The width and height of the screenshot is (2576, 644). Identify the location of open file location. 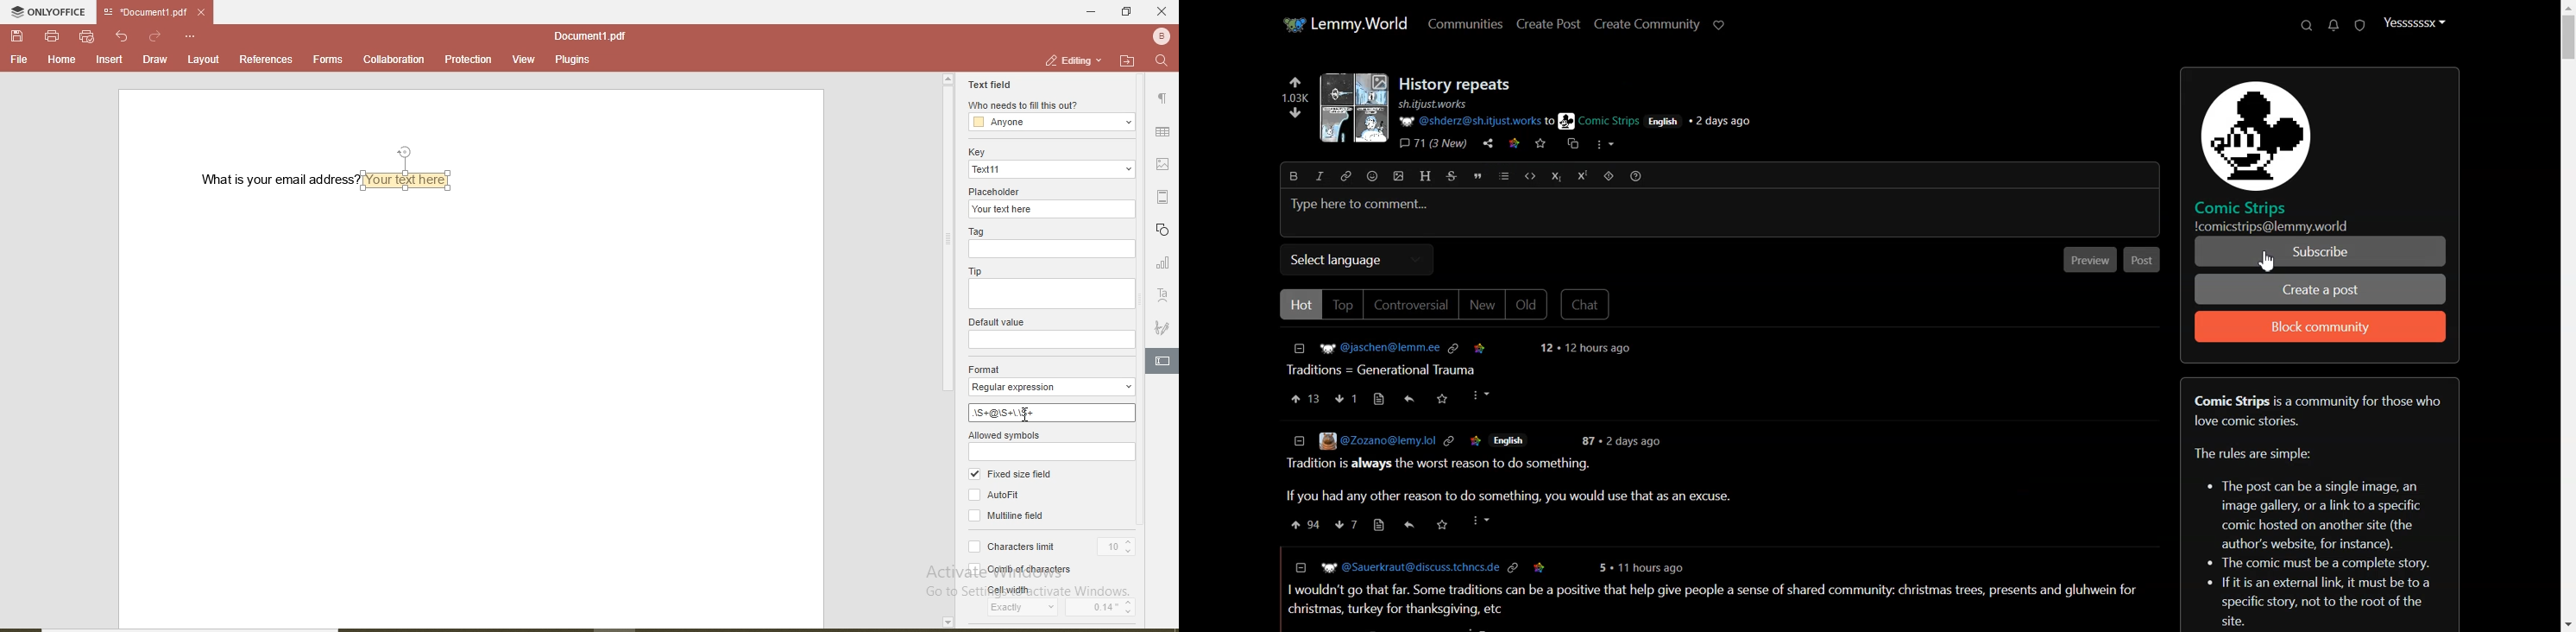
(1127, 60).